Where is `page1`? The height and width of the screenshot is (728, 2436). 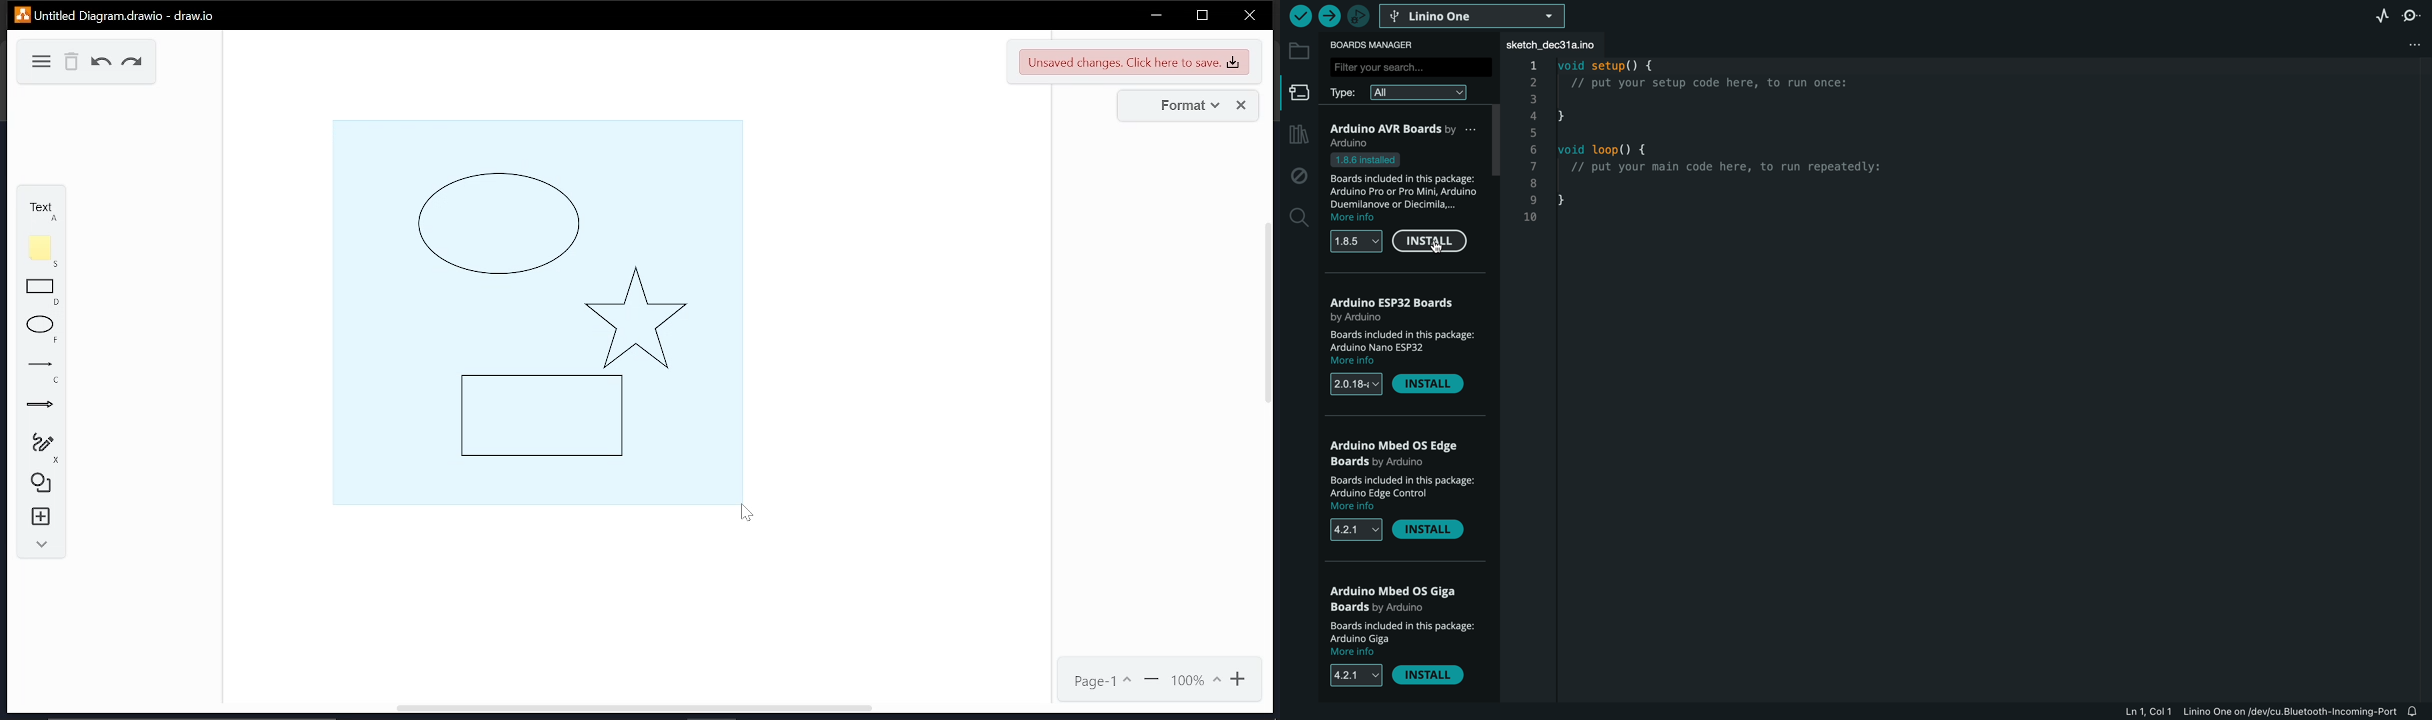
page1 is located at coordinates (1103, 681).